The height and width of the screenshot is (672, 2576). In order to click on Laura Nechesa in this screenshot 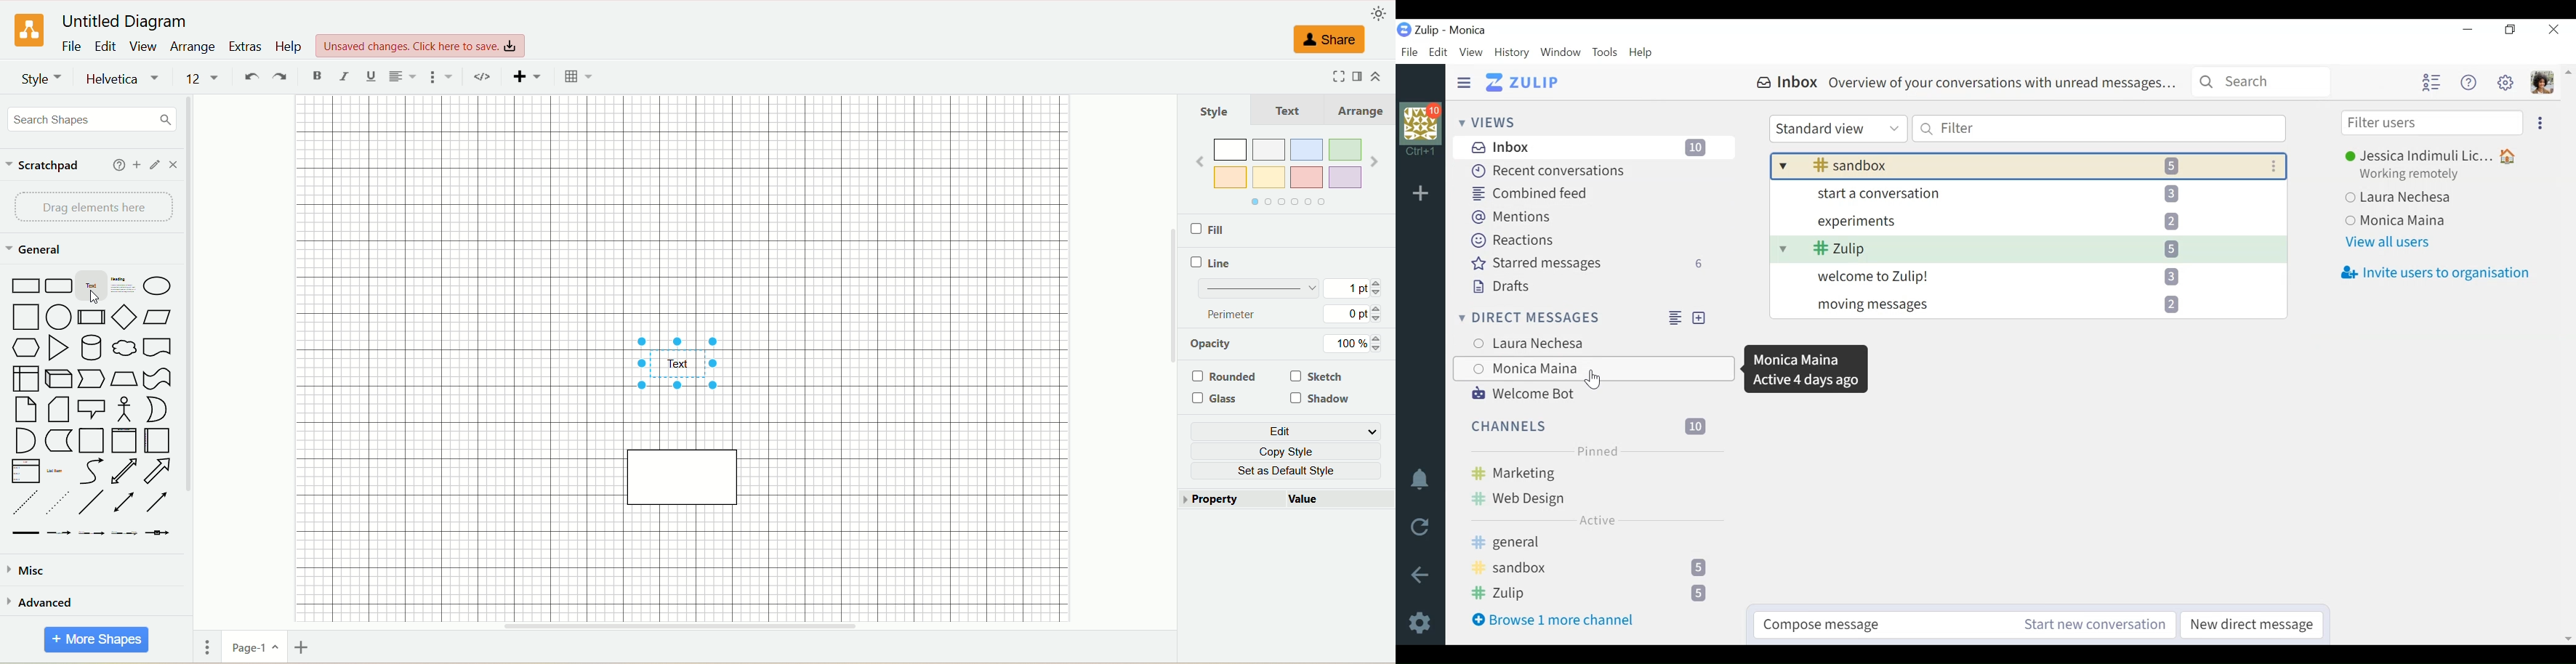, I will do `click(1564, 341)`.